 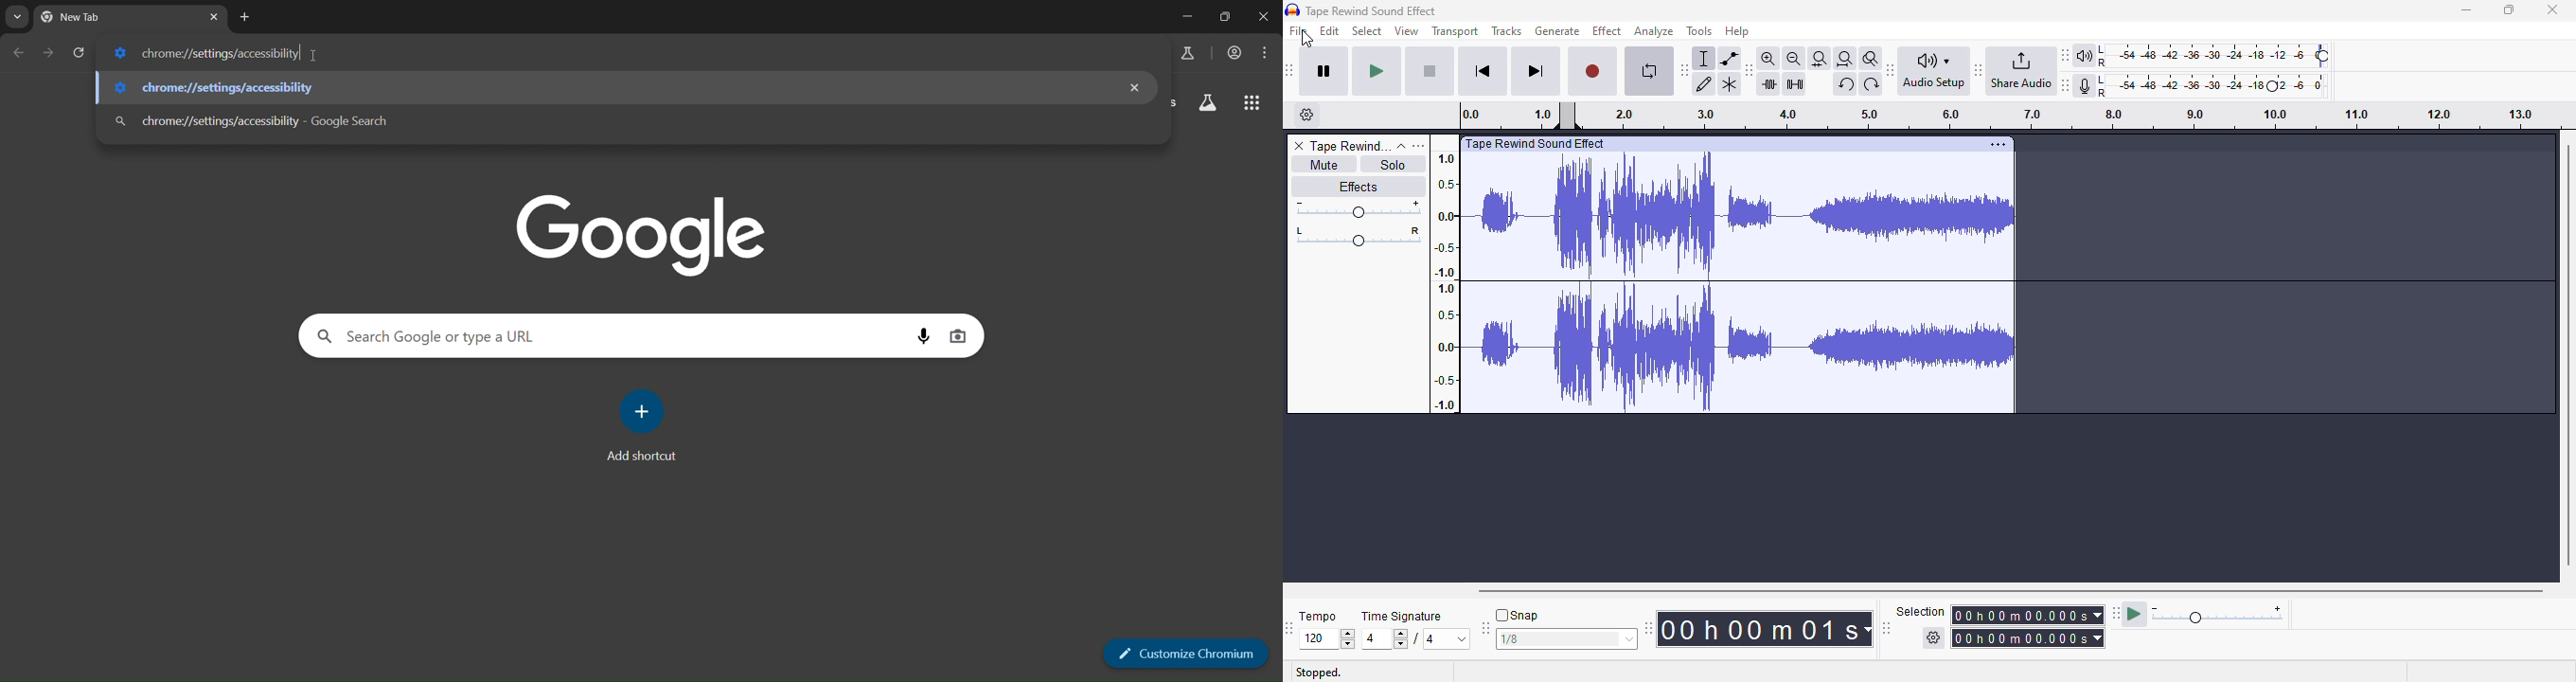 What do you see at coordinates (1186, 18) in the screenshot?
I see `minimize` at bounding box center [1186, 18].